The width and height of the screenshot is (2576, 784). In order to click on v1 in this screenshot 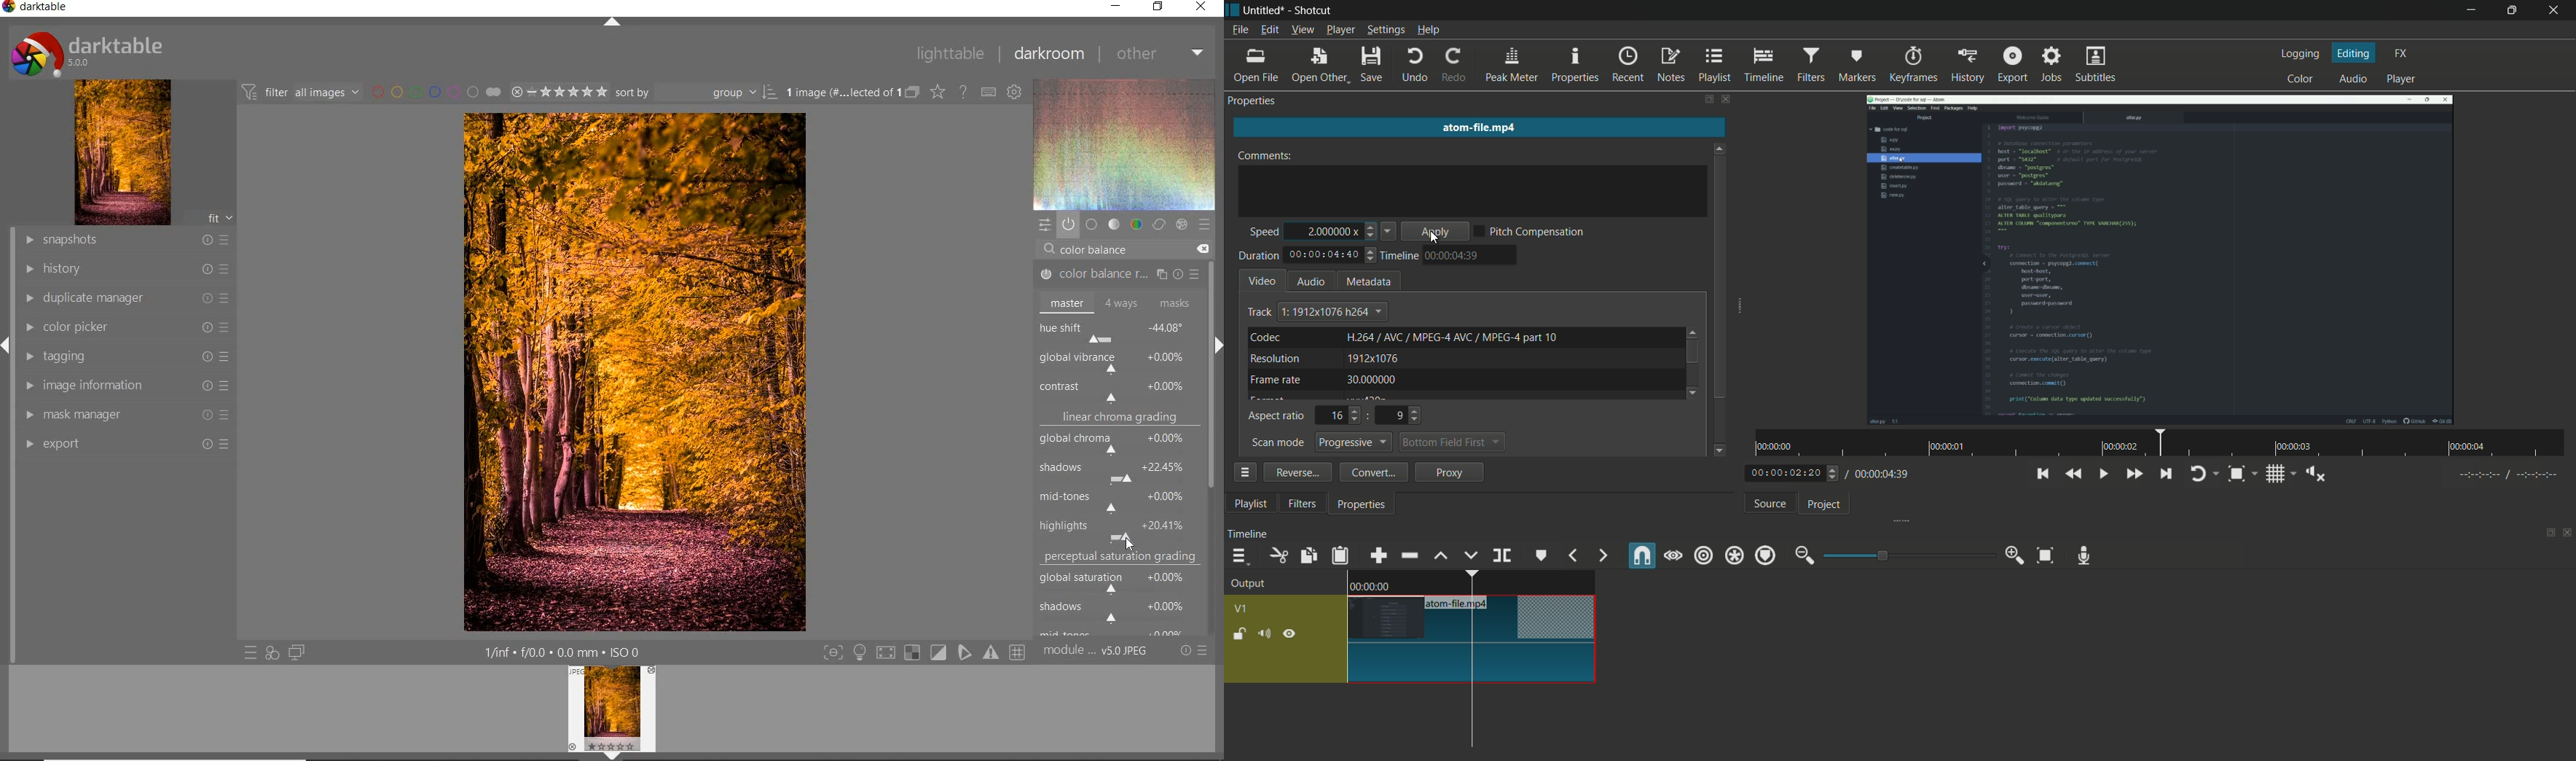, I will do `click(1240, 611)`.